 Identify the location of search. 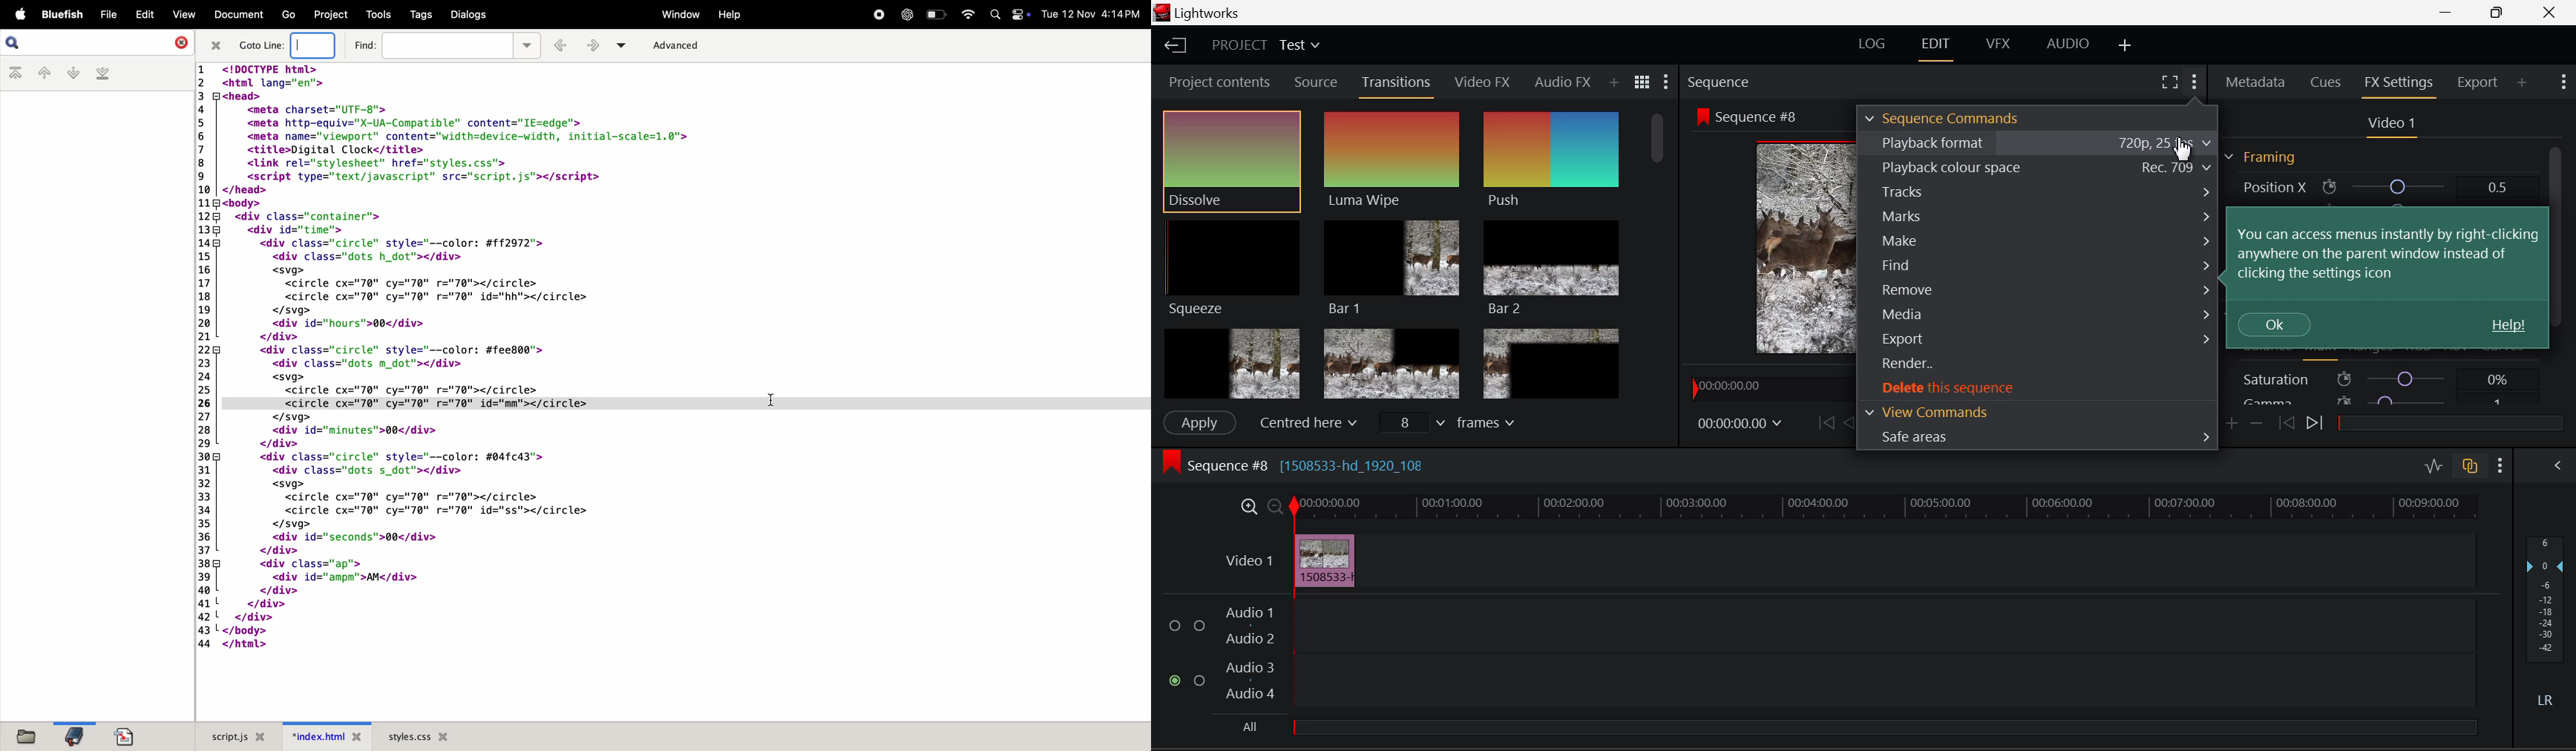
(15, 42).